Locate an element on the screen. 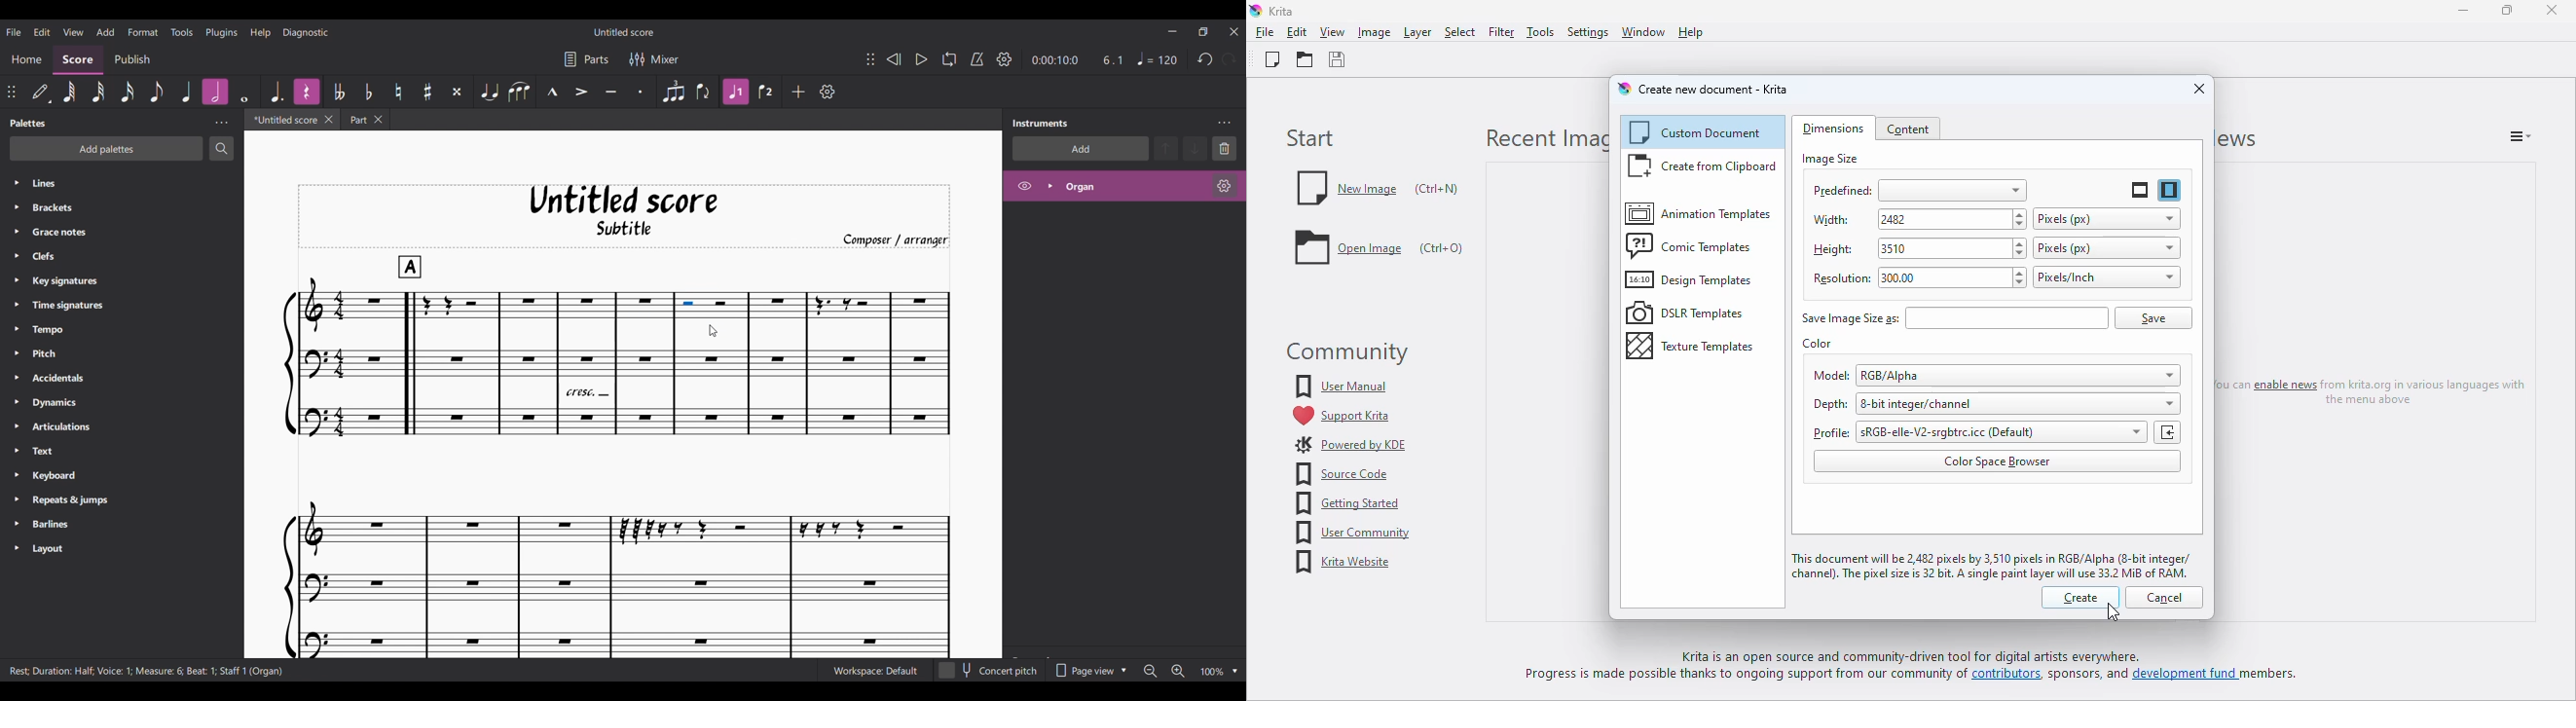  krita is located at coordinates (1283, 11).